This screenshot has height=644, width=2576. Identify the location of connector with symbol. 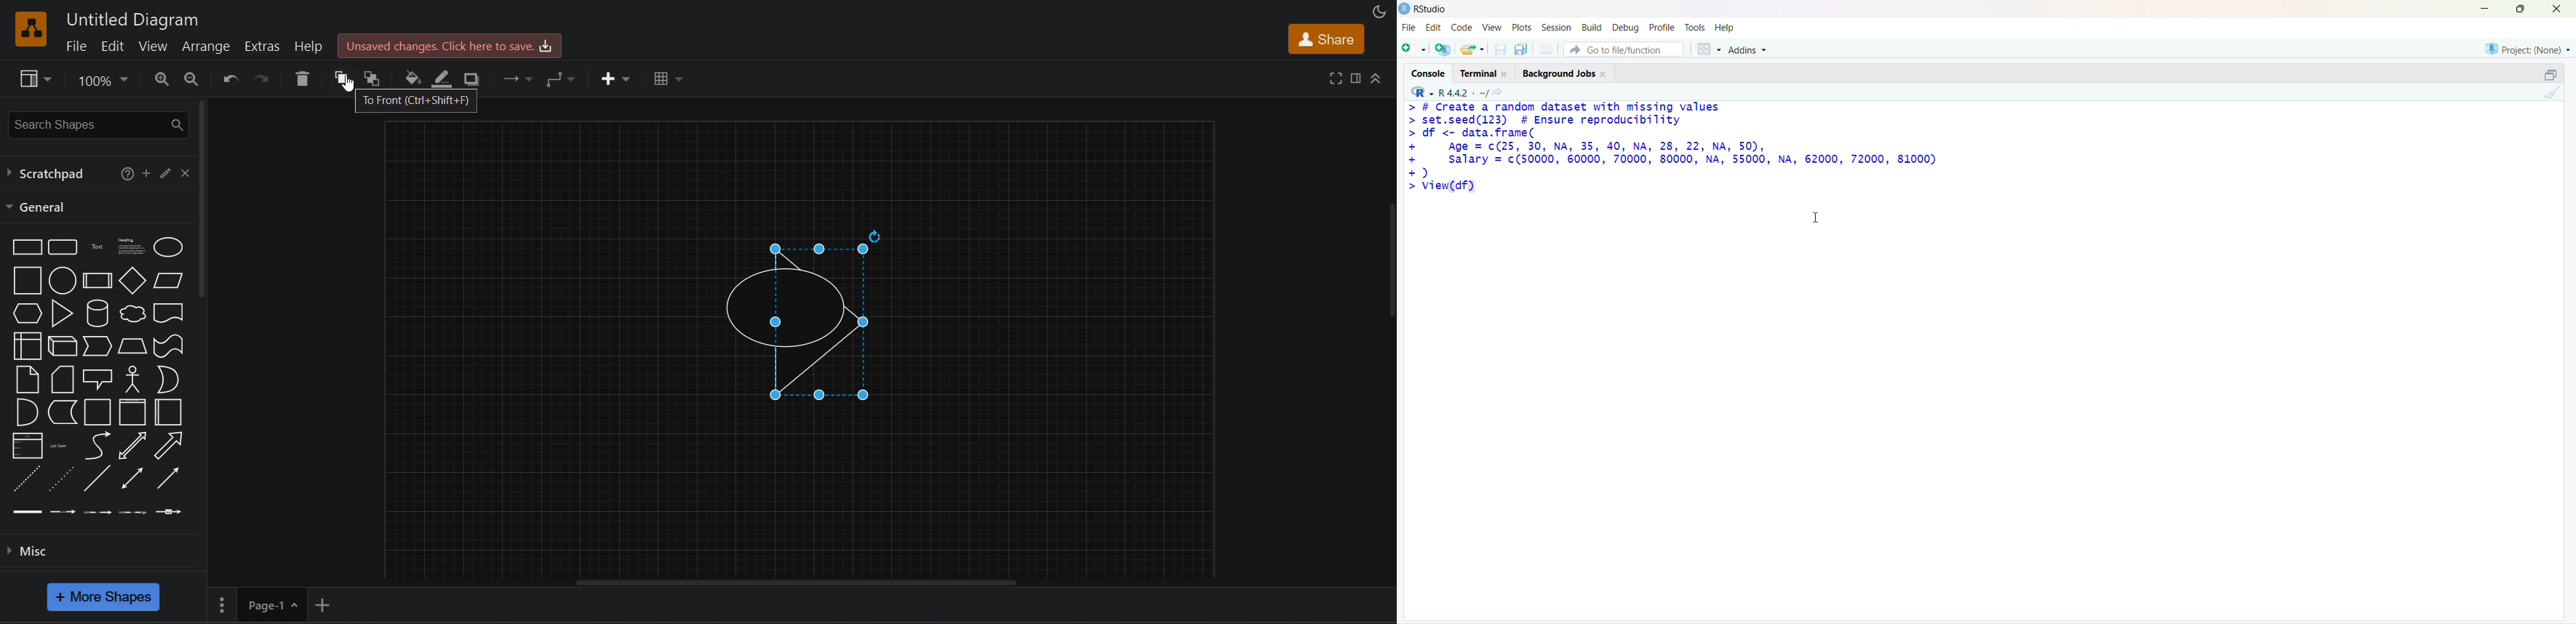
(170, 511).